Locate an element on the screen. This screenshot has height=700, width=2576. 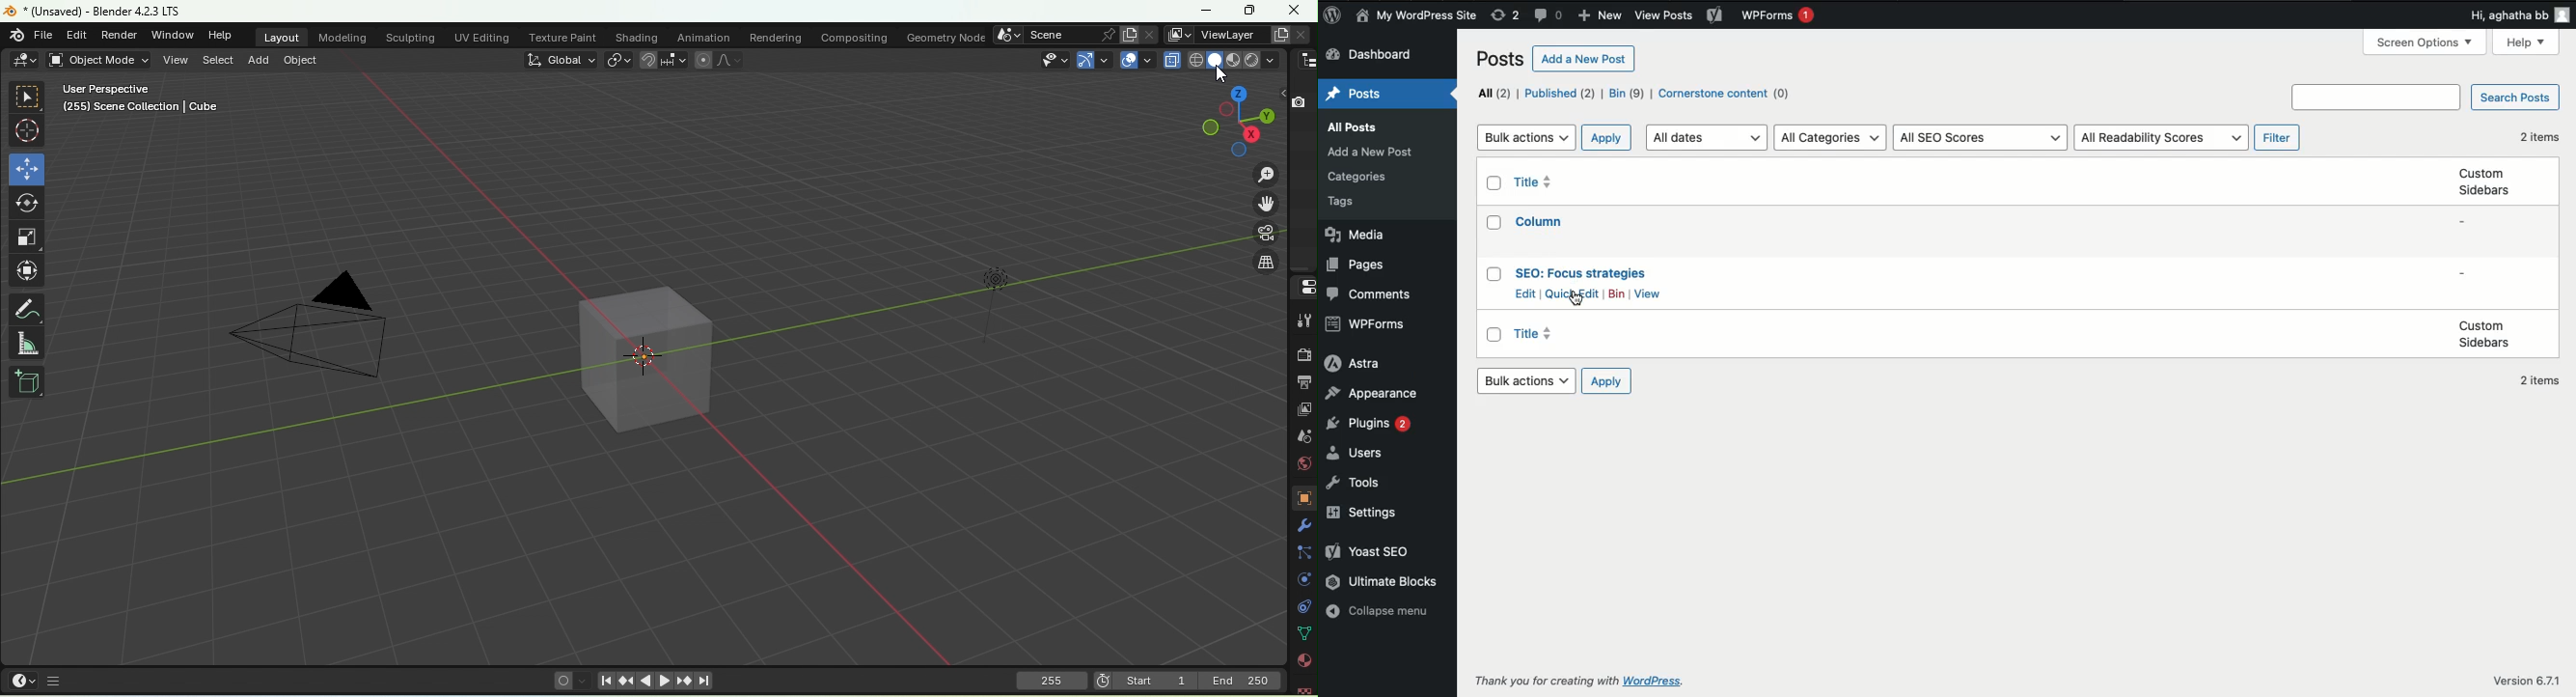
Title is located at coordinates (1581, 273).